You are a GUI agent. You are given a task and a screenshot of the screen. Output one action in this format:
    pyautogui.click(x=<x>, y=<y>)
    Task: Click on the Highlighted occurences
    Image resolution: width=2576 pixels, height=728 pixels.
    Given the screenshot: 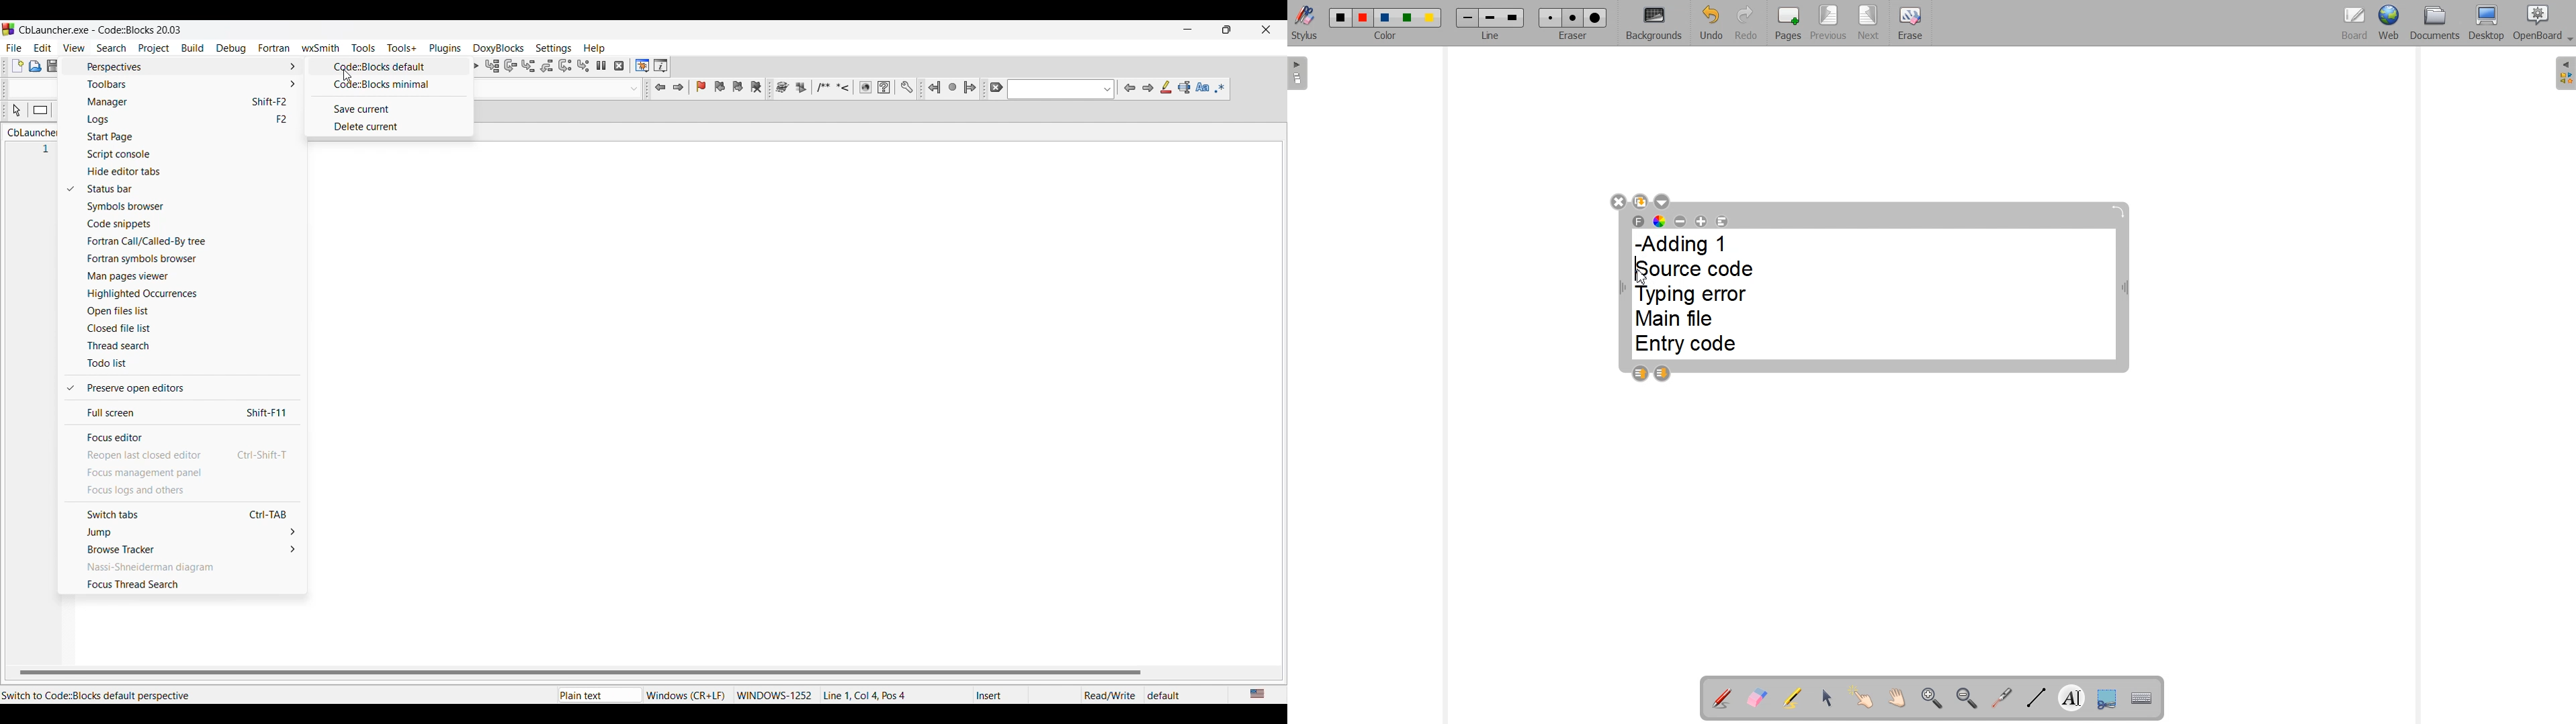 What is the action you would take?
    pyautogui.click(x=191, y=294)
    